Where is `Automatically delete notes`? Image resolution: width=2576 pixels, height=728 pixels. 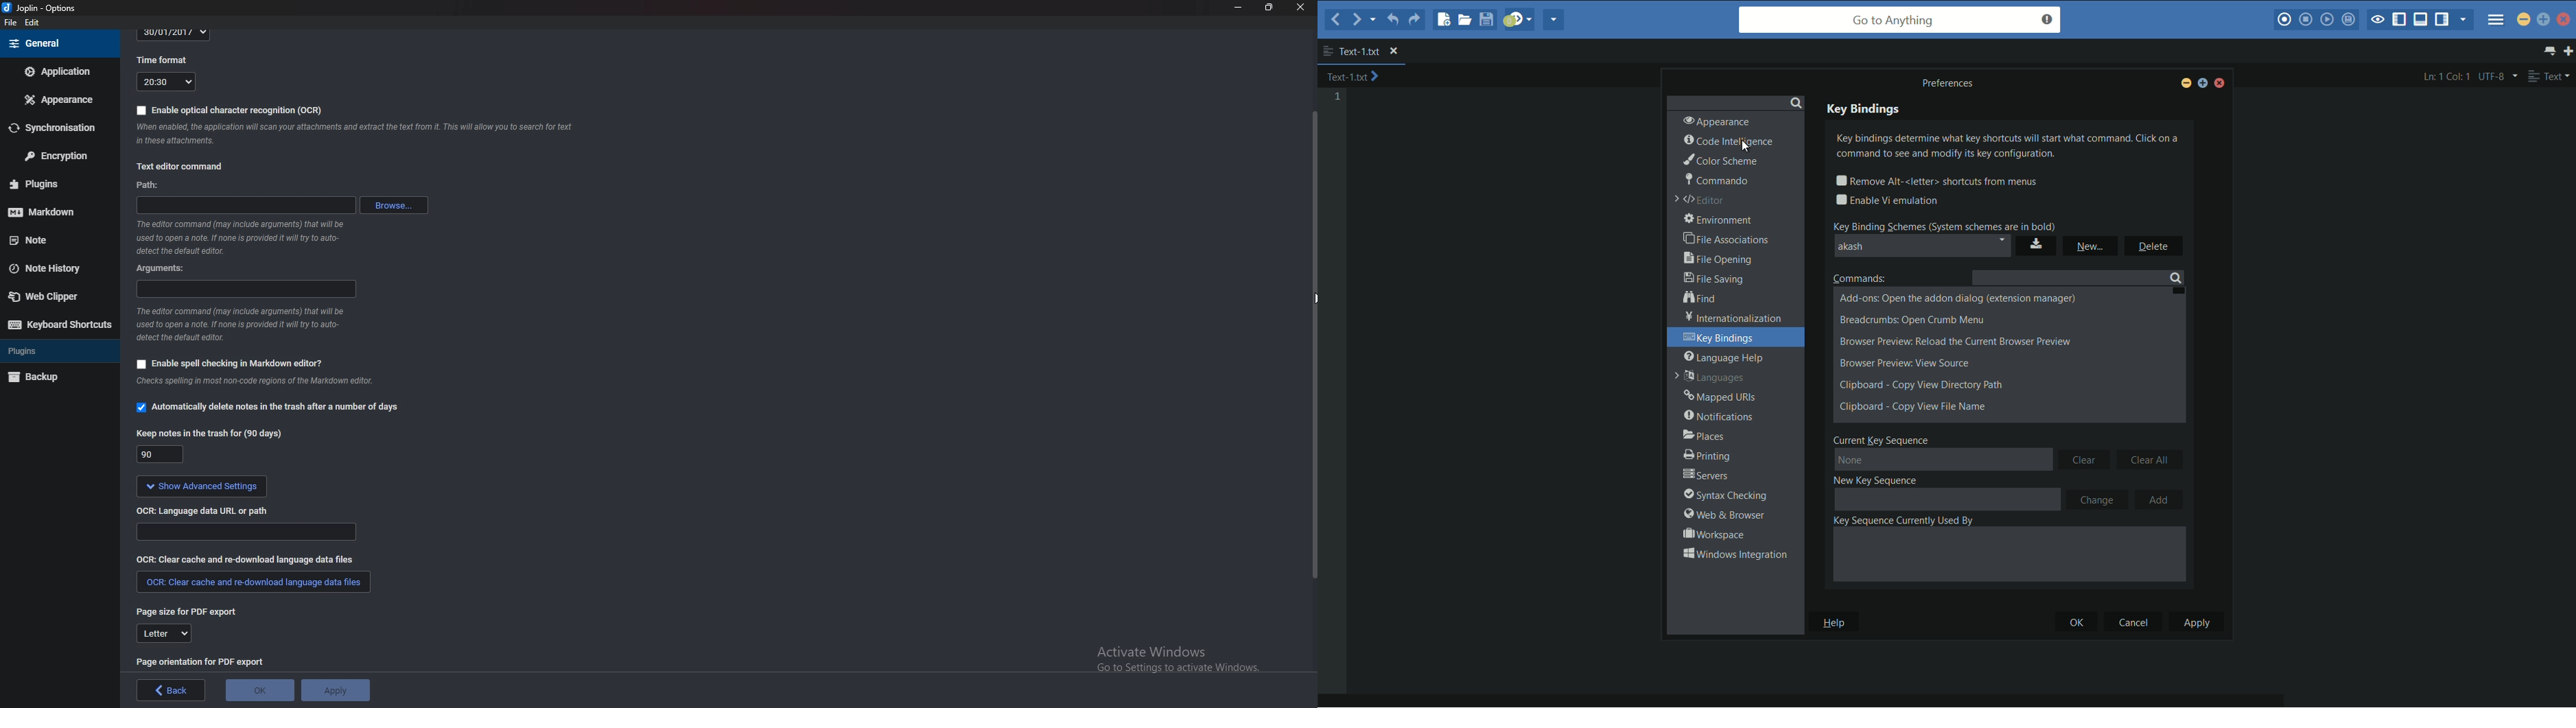 Automatically delete notes is located at coordinates (270, 405).